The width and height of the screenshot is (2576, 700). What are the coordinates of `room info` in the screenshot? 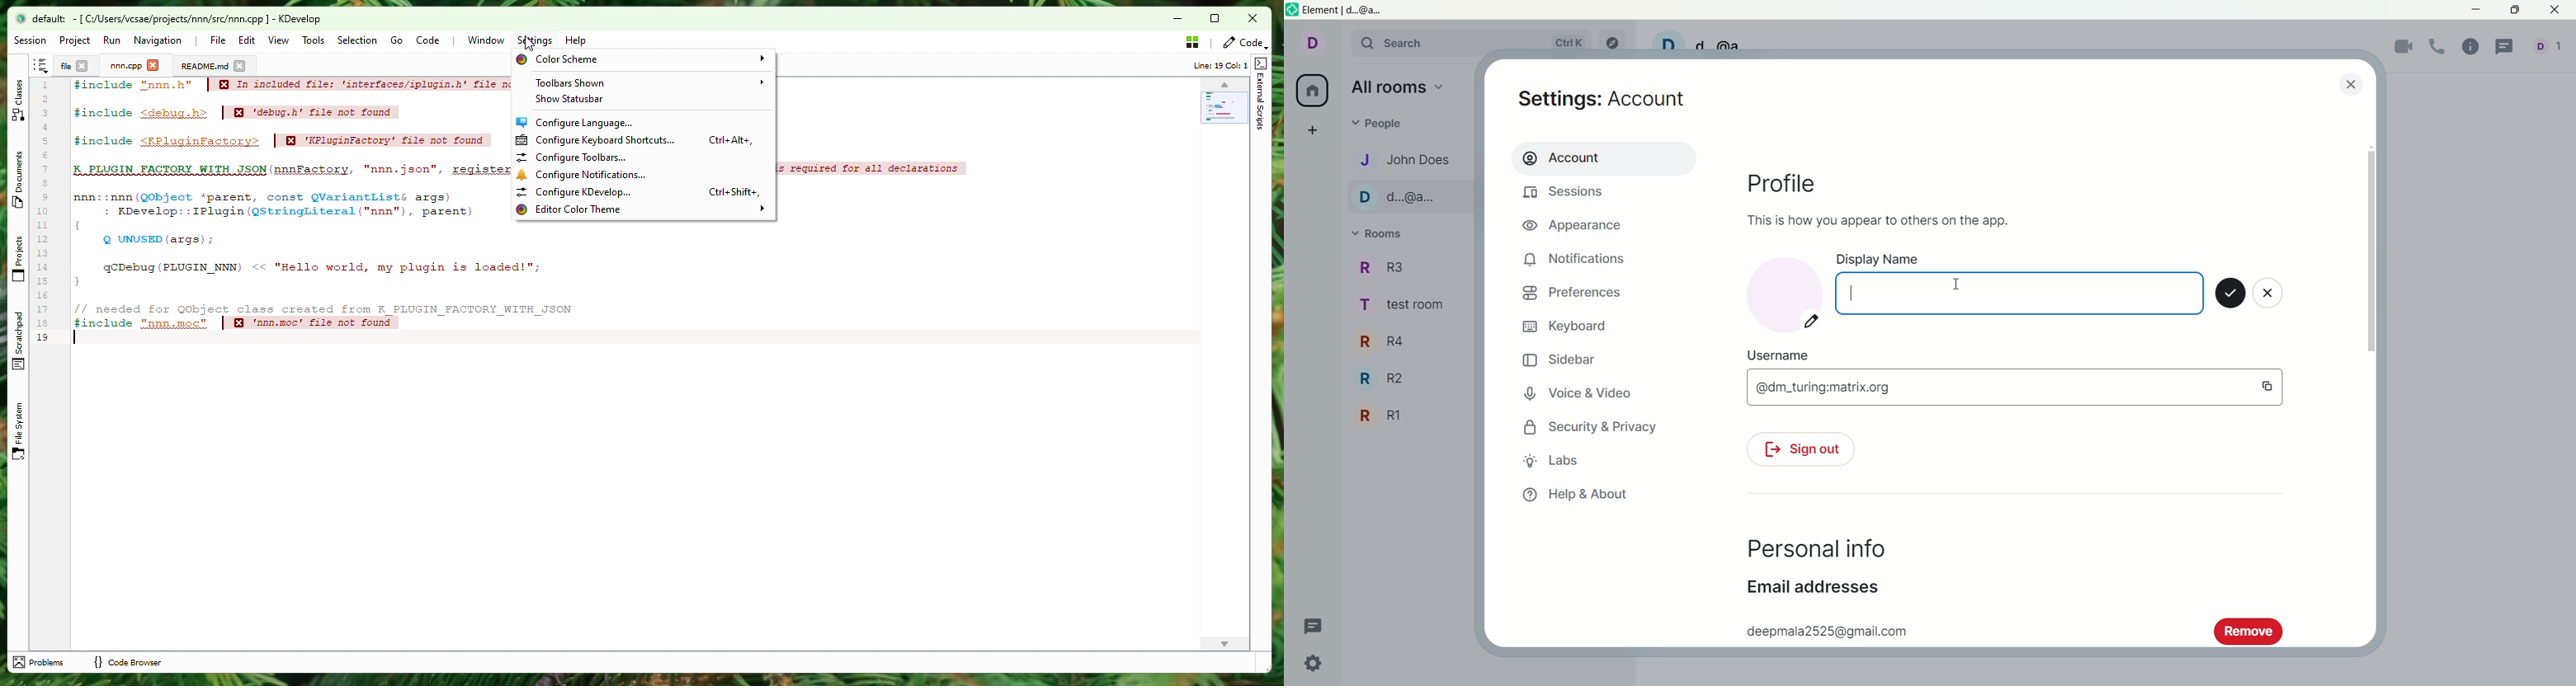 It's located at (2474, 46).